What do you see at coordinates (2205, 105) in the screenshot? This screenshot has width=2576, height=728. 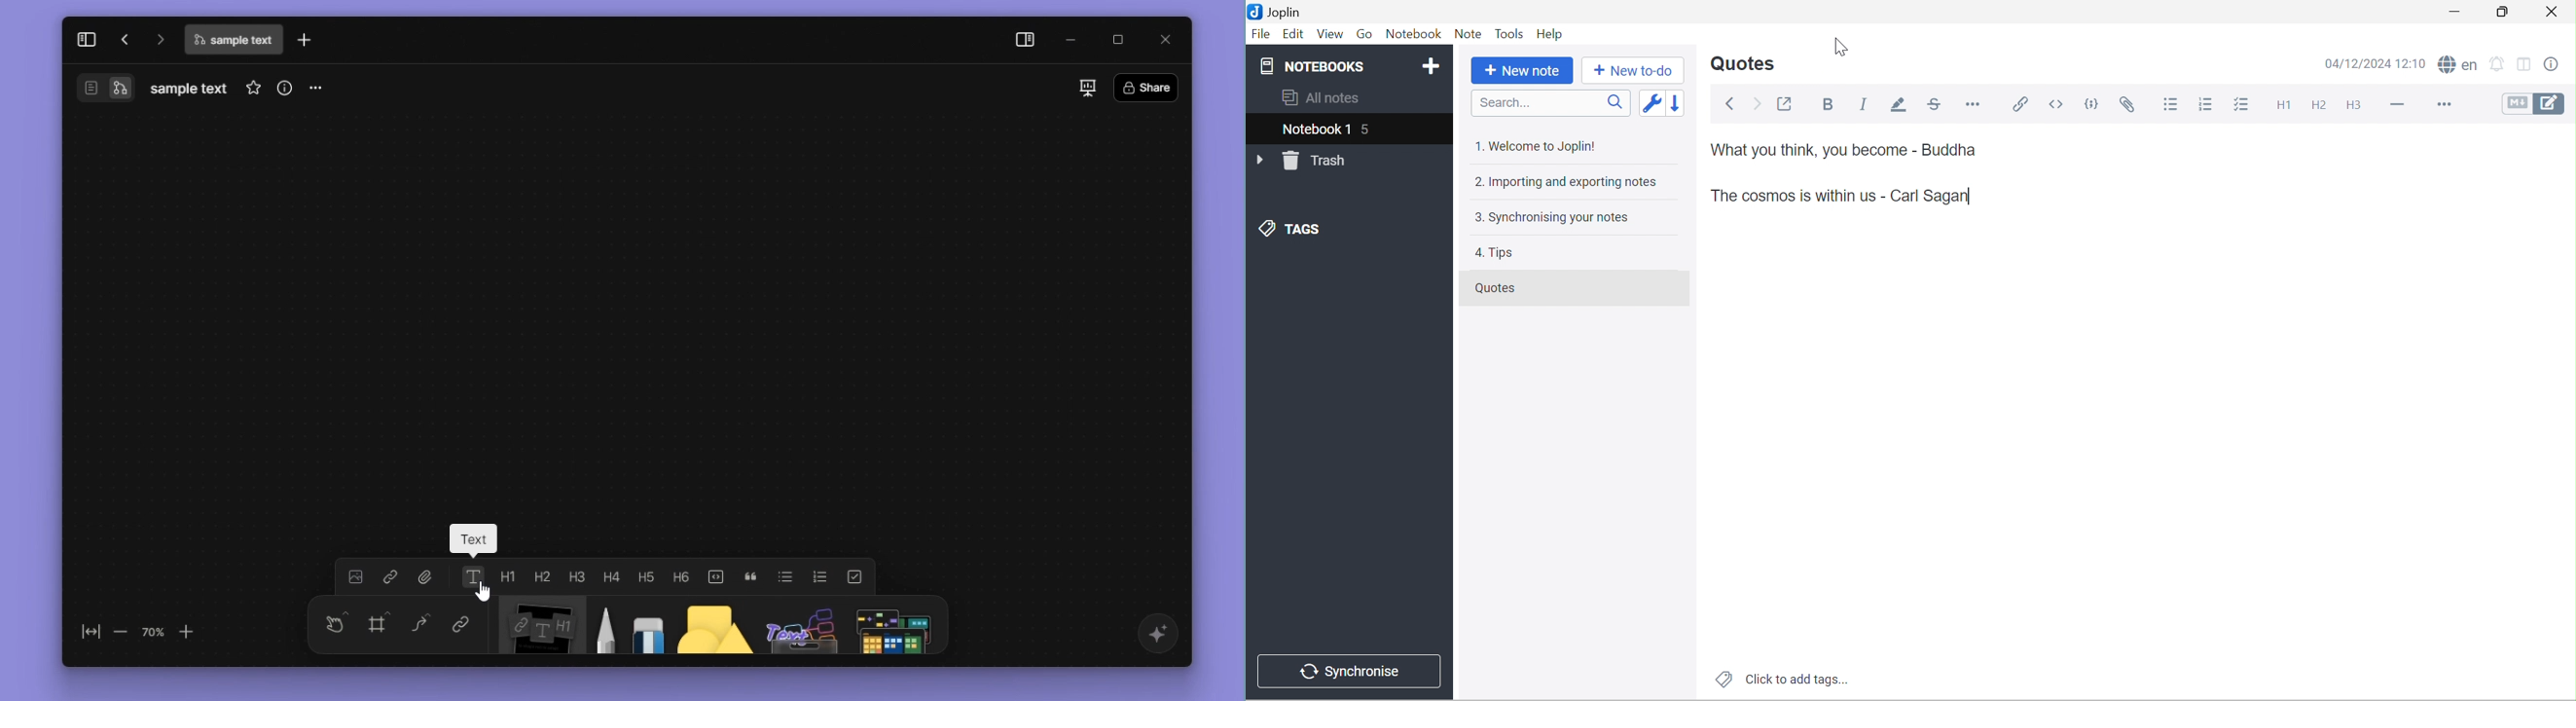 I see `Numbered list` at bounding box center [2205, 105].